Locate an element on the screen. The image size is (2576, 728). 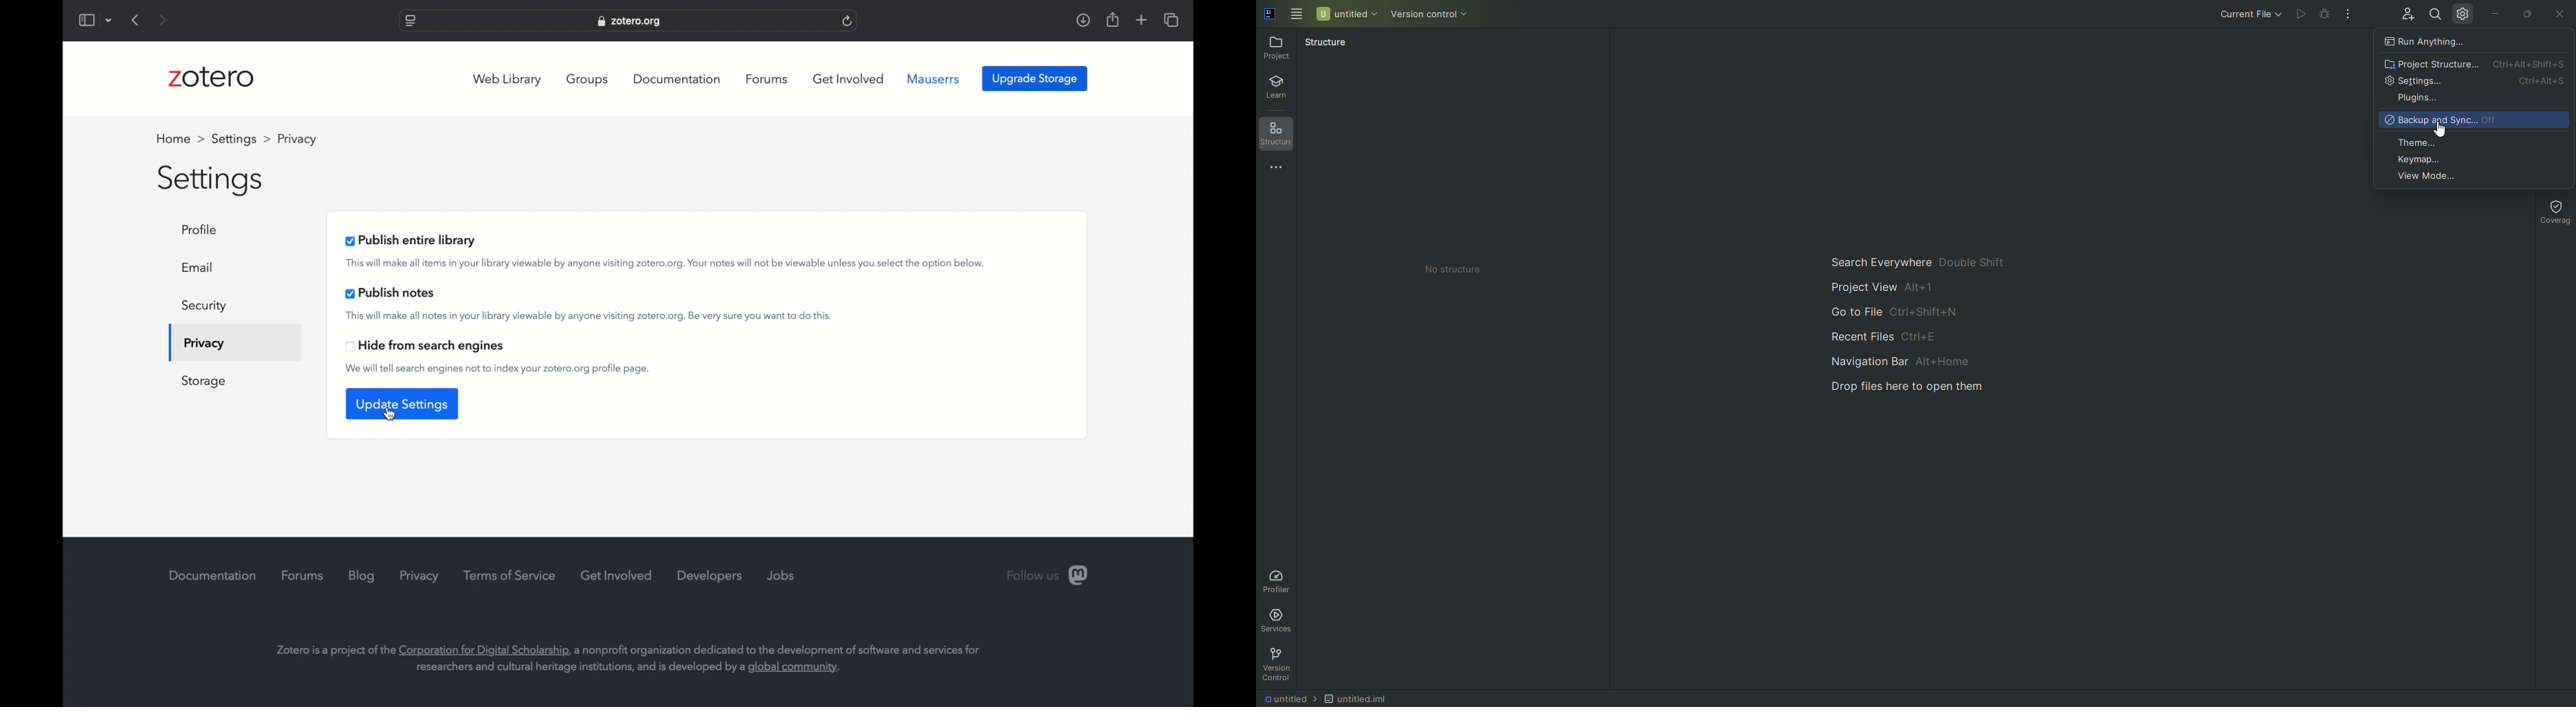
privacy is located at coordinates (419, 576).